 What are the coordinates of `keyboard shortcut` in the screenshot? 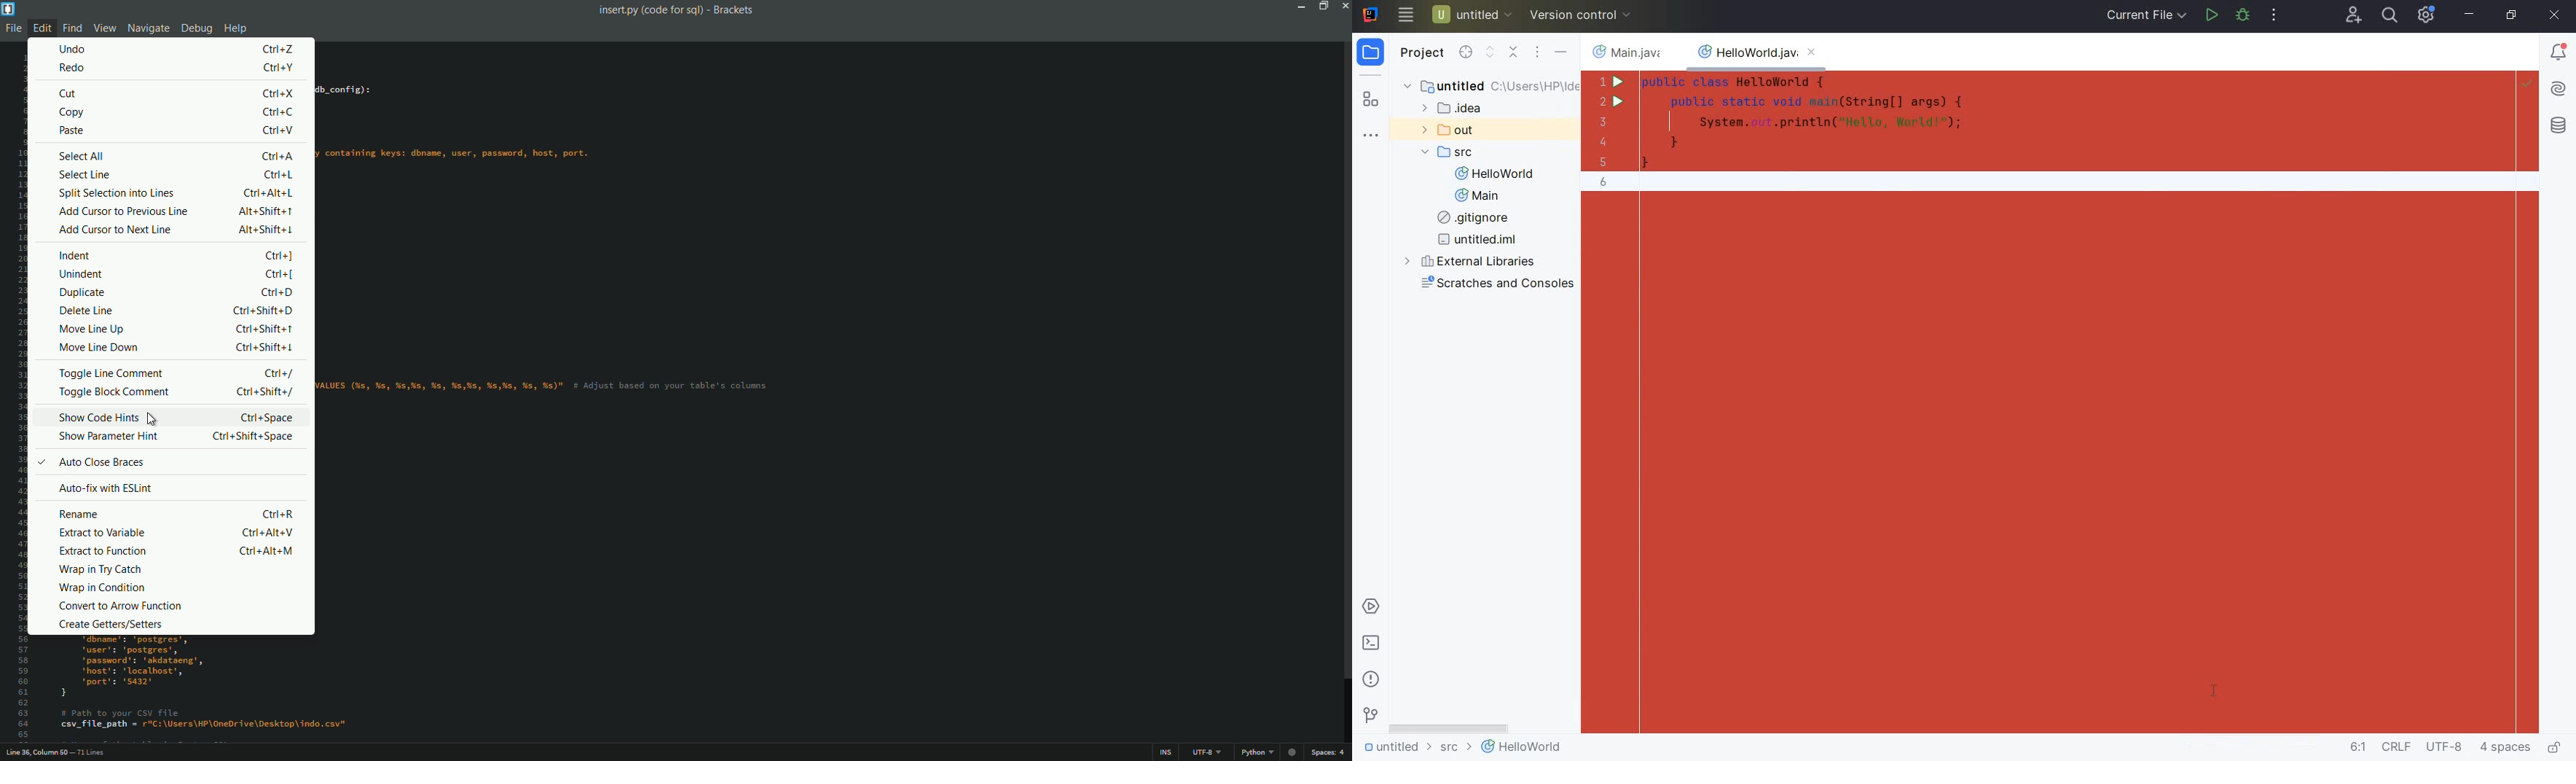 It's located at (277, 256).